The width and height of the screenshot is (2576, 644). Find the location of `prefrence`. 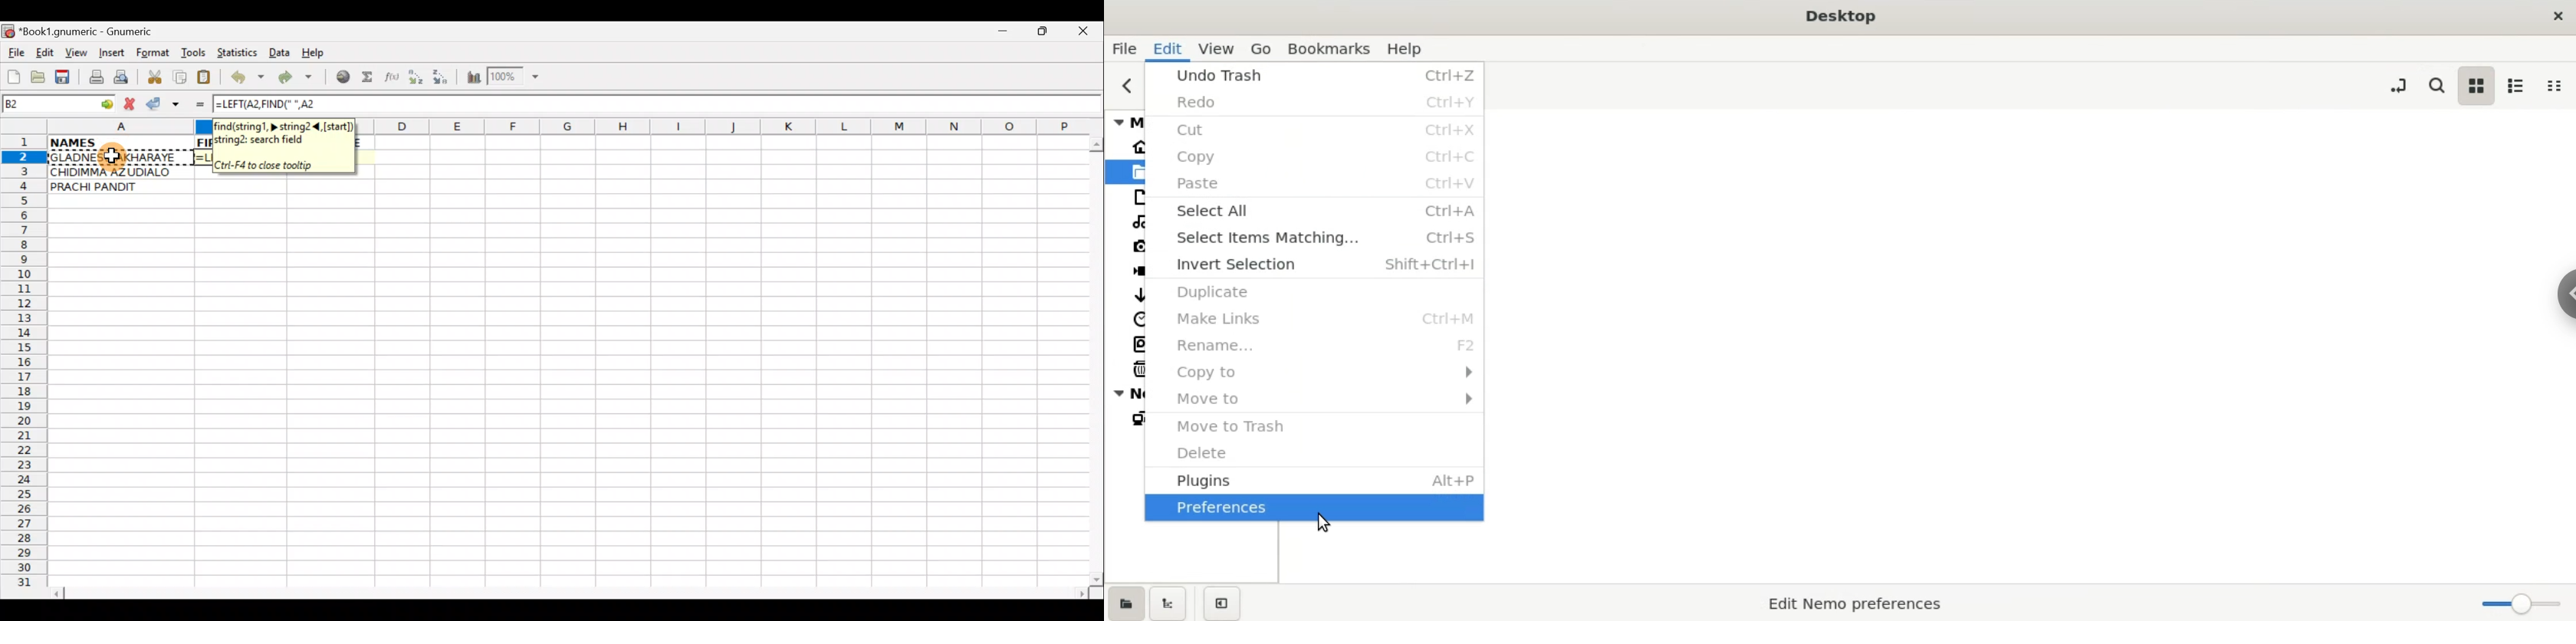

prefrence is located at coordinates (1313, 511).